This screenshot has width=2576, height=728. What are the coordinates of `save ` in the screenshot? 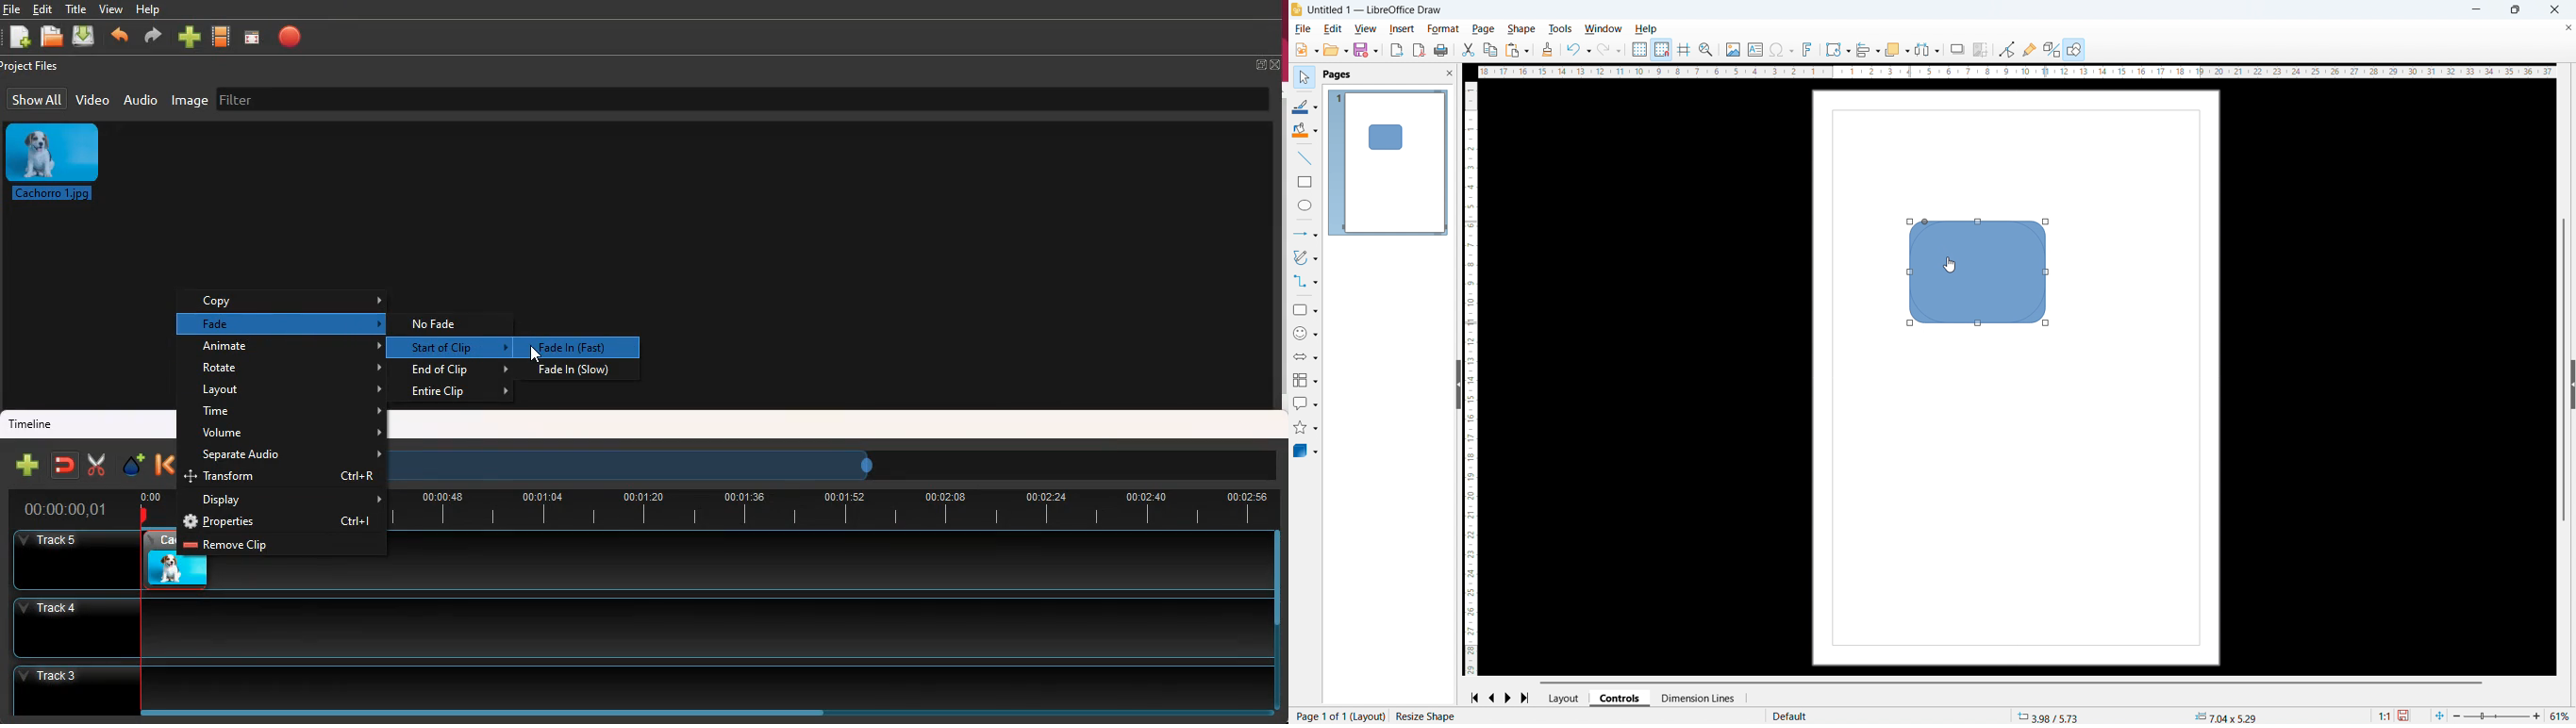 It's located at (1366, 50).